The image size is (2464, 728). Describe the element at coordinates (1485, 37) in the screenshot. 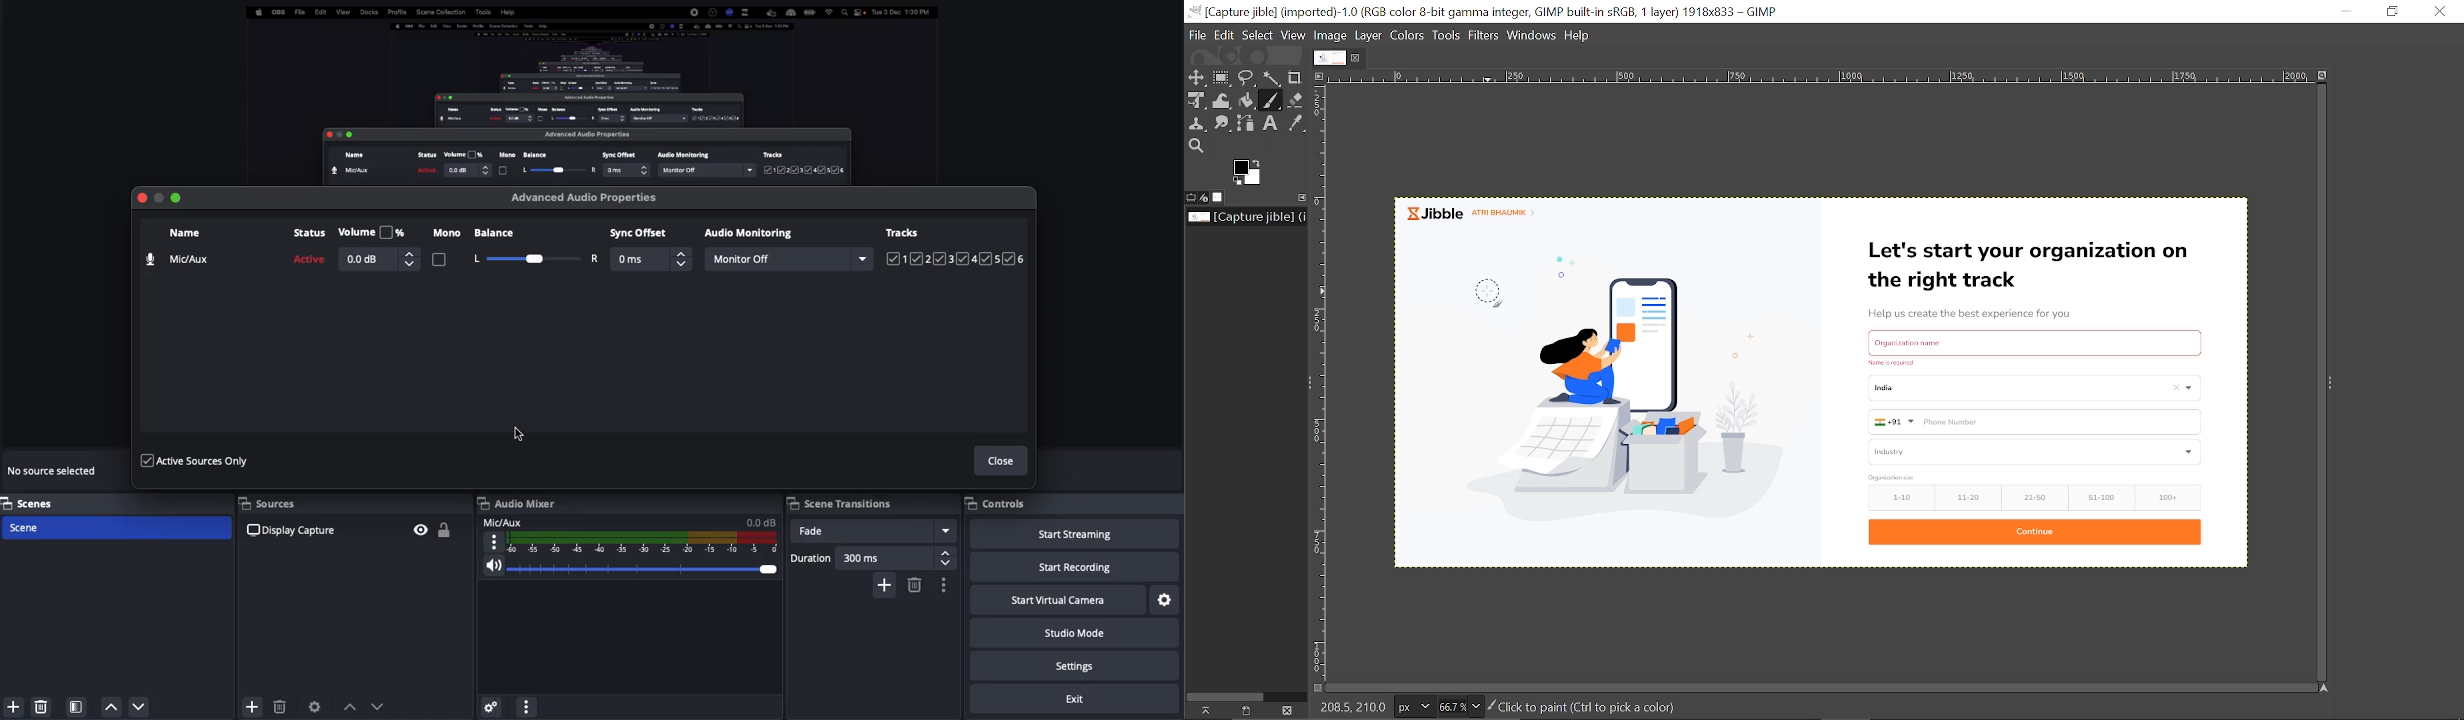

I see `Filters` at that location.